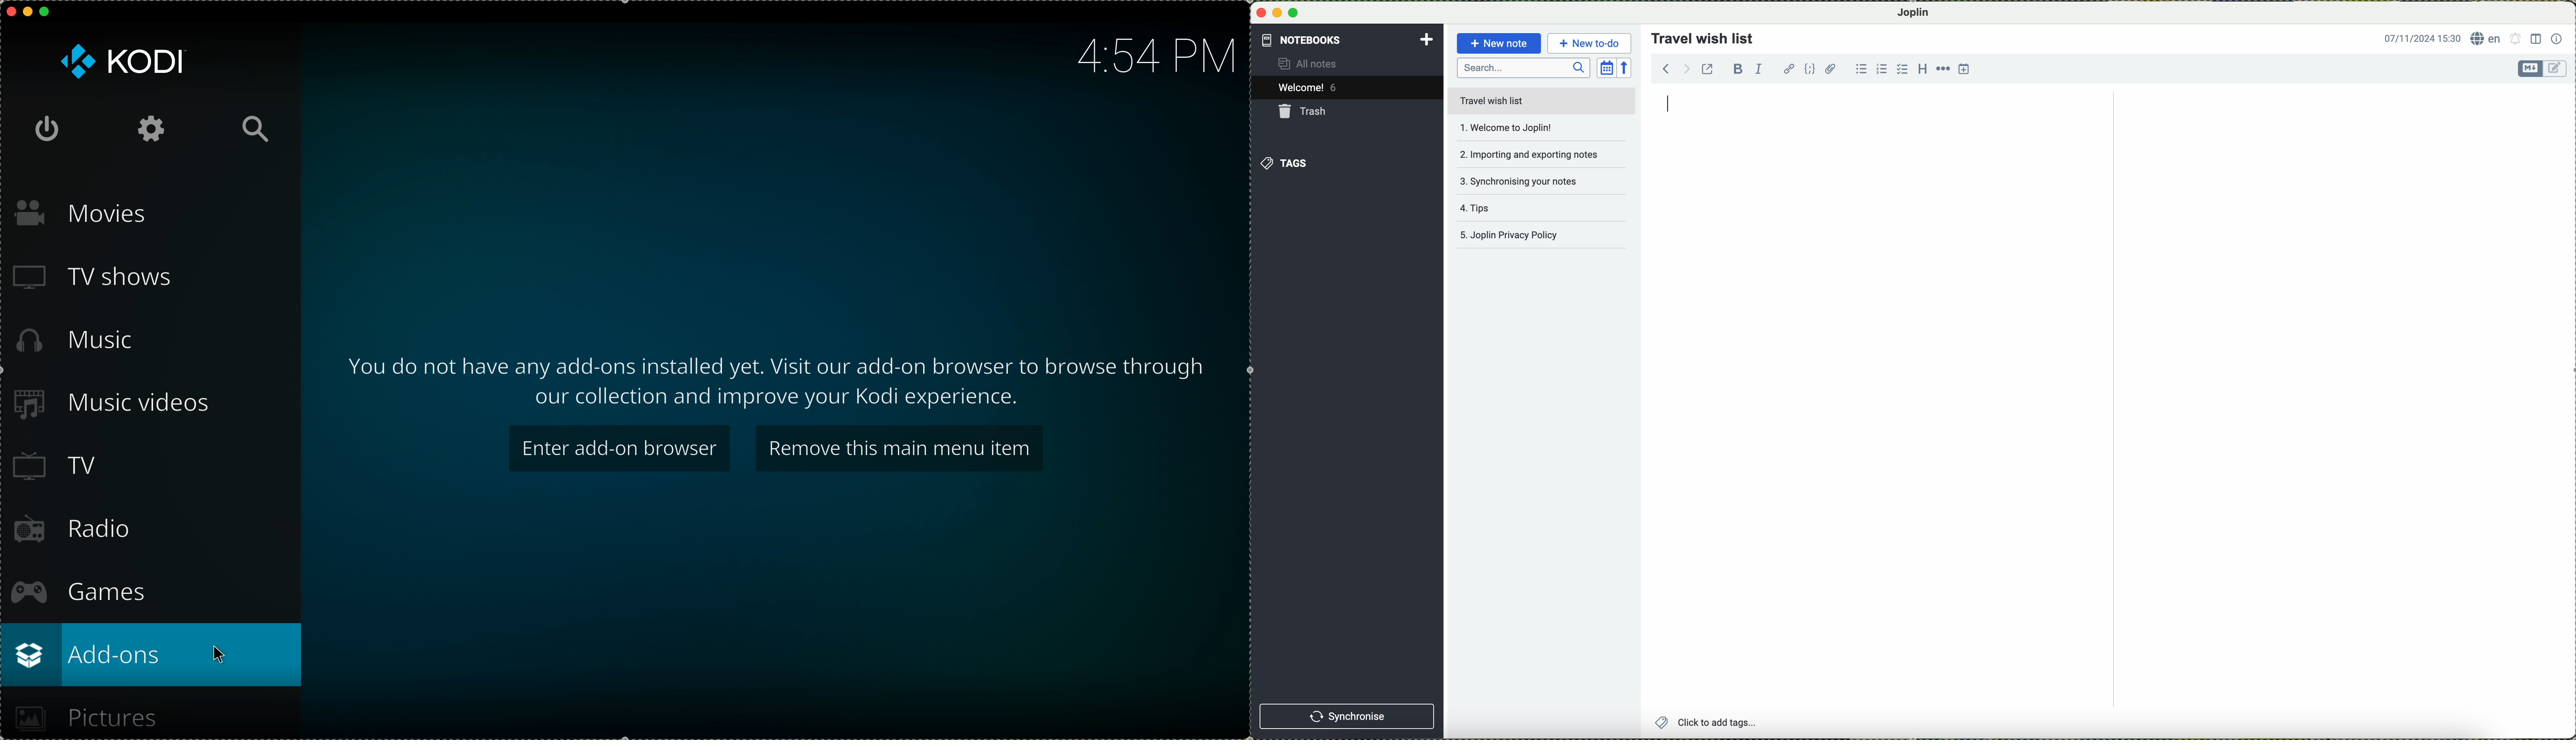  I want to click on radio, so click(72, 533).